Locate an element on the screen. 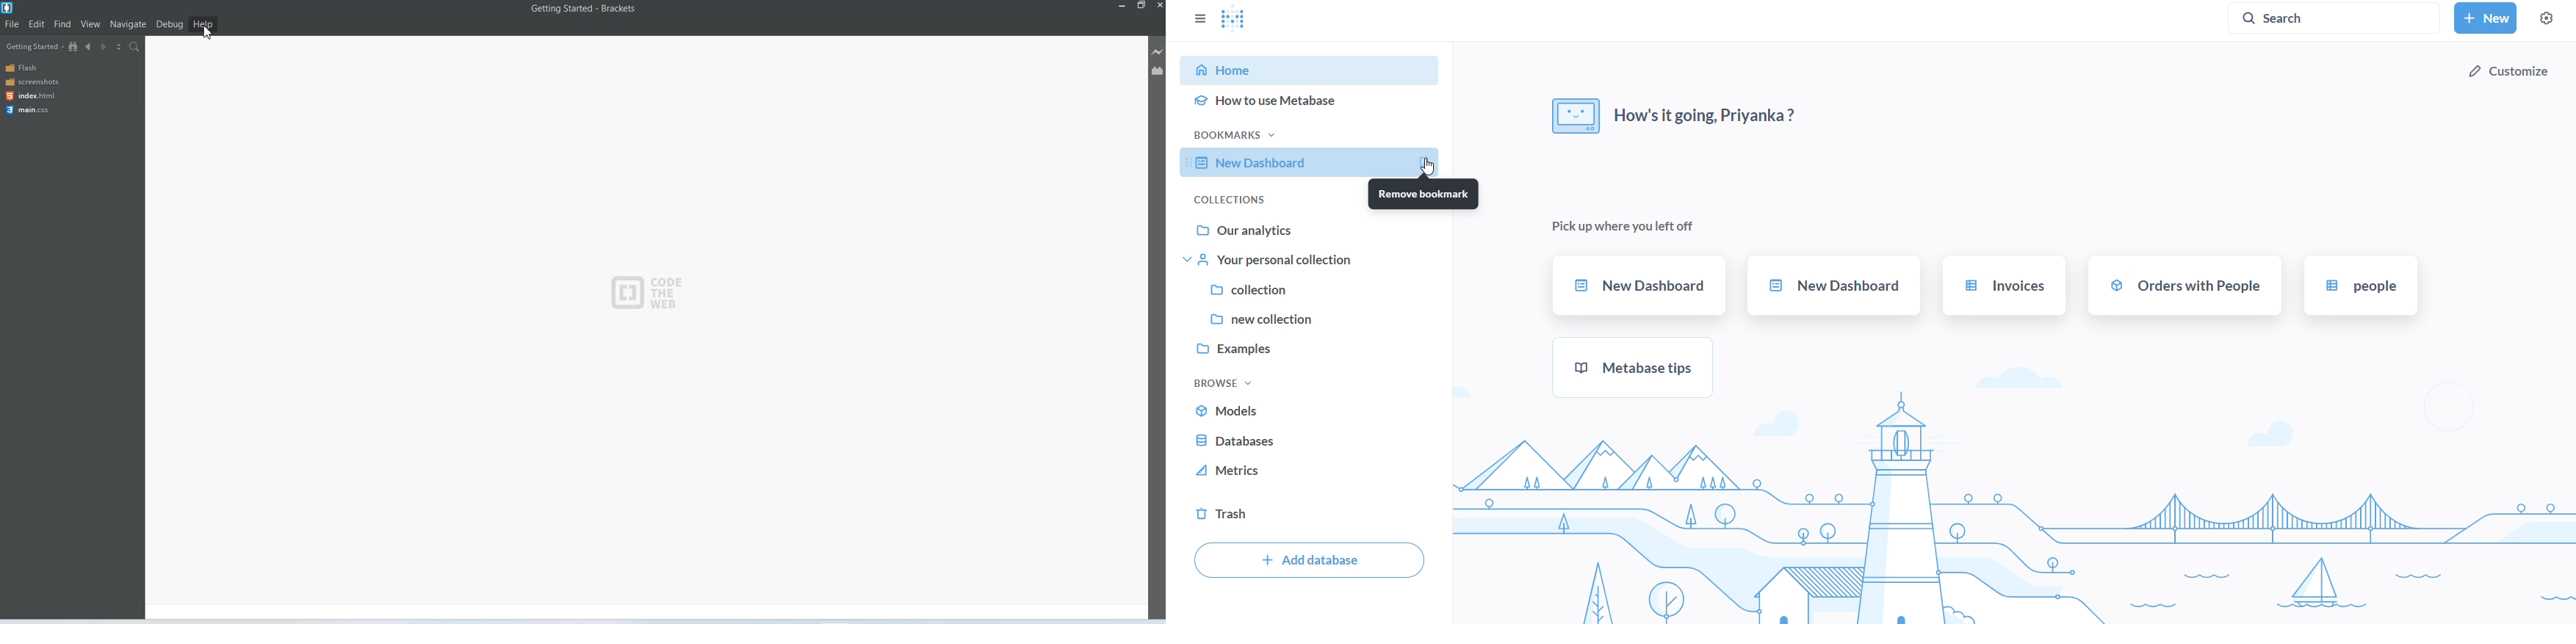  index.html is located at coordinates (30, 95).